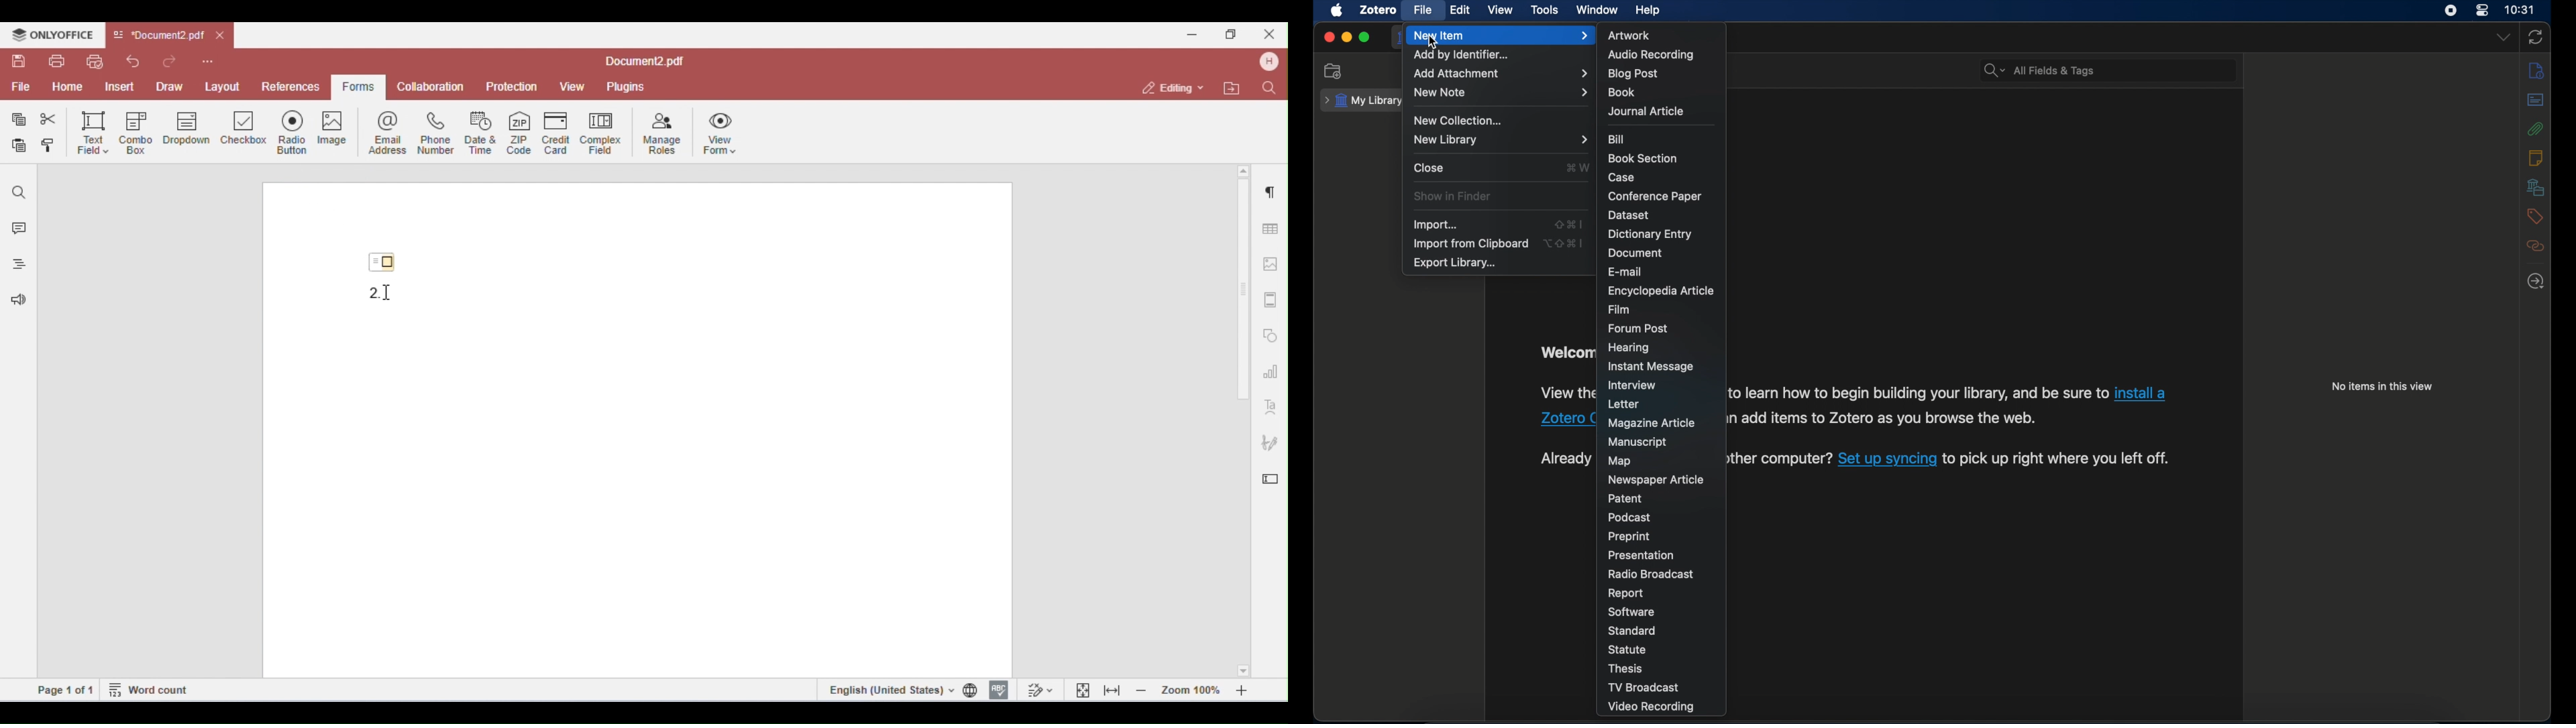 The image size is (2576, 728). I want to click on obscure text, so click(1566, 353).